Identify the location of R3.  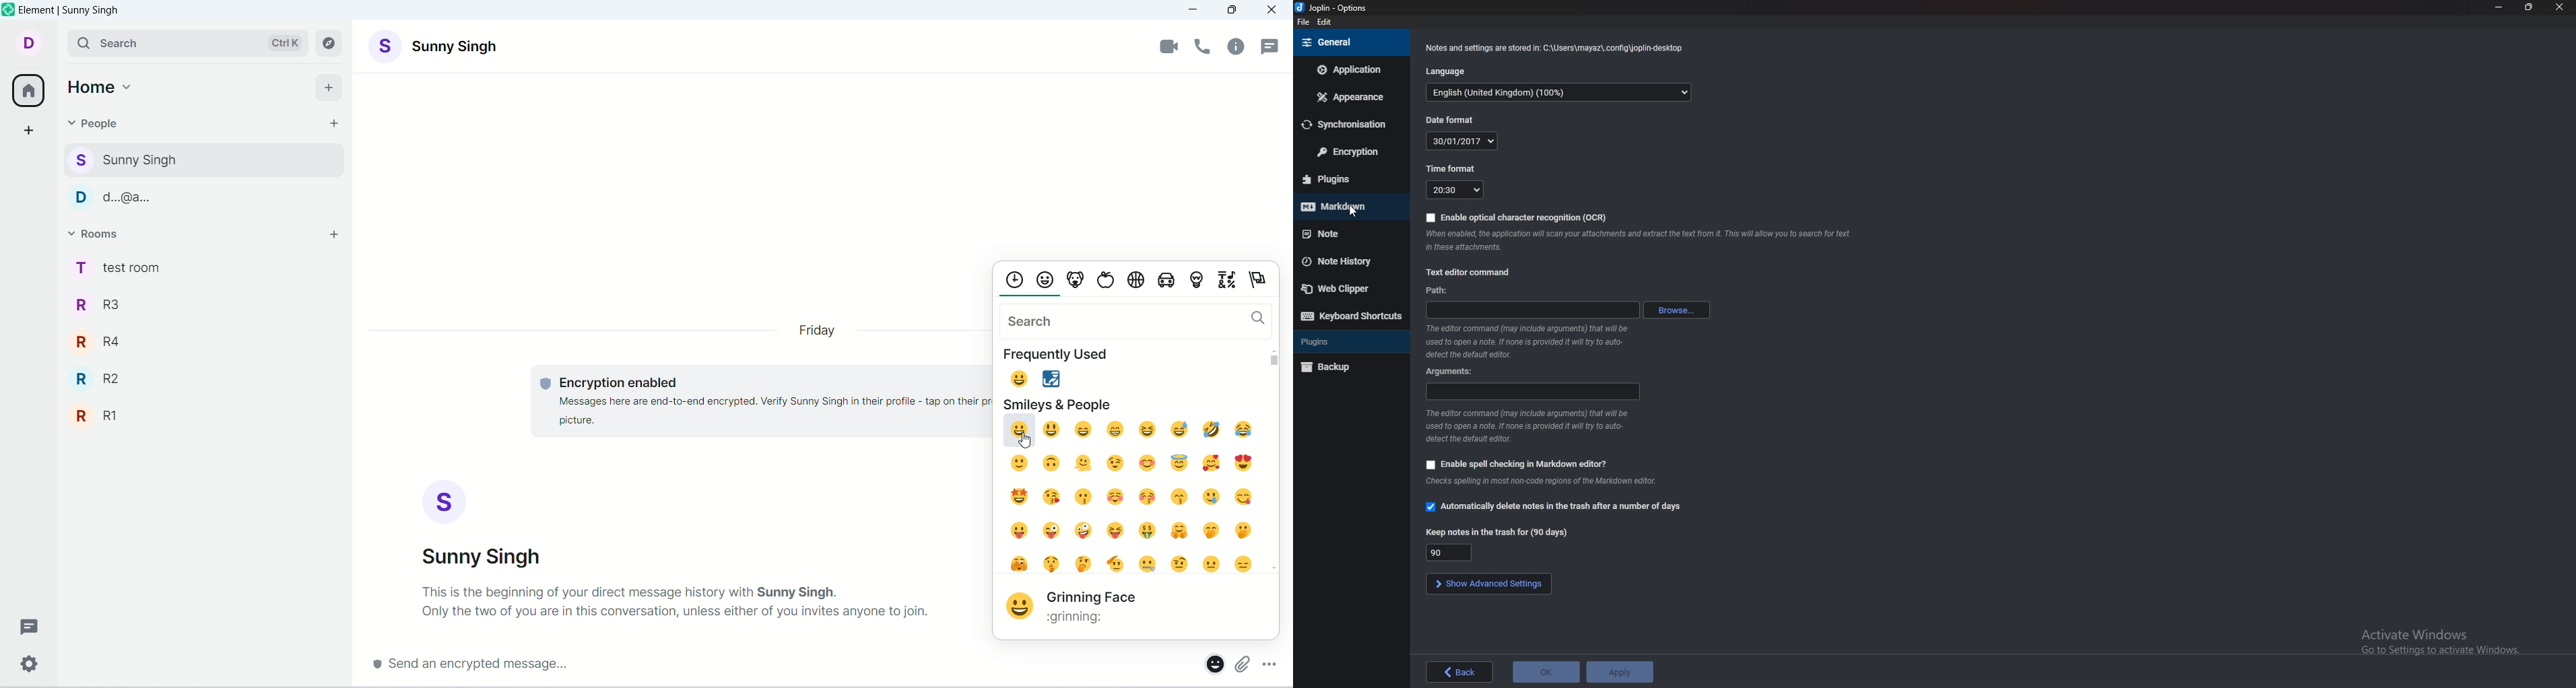
(202, 303).